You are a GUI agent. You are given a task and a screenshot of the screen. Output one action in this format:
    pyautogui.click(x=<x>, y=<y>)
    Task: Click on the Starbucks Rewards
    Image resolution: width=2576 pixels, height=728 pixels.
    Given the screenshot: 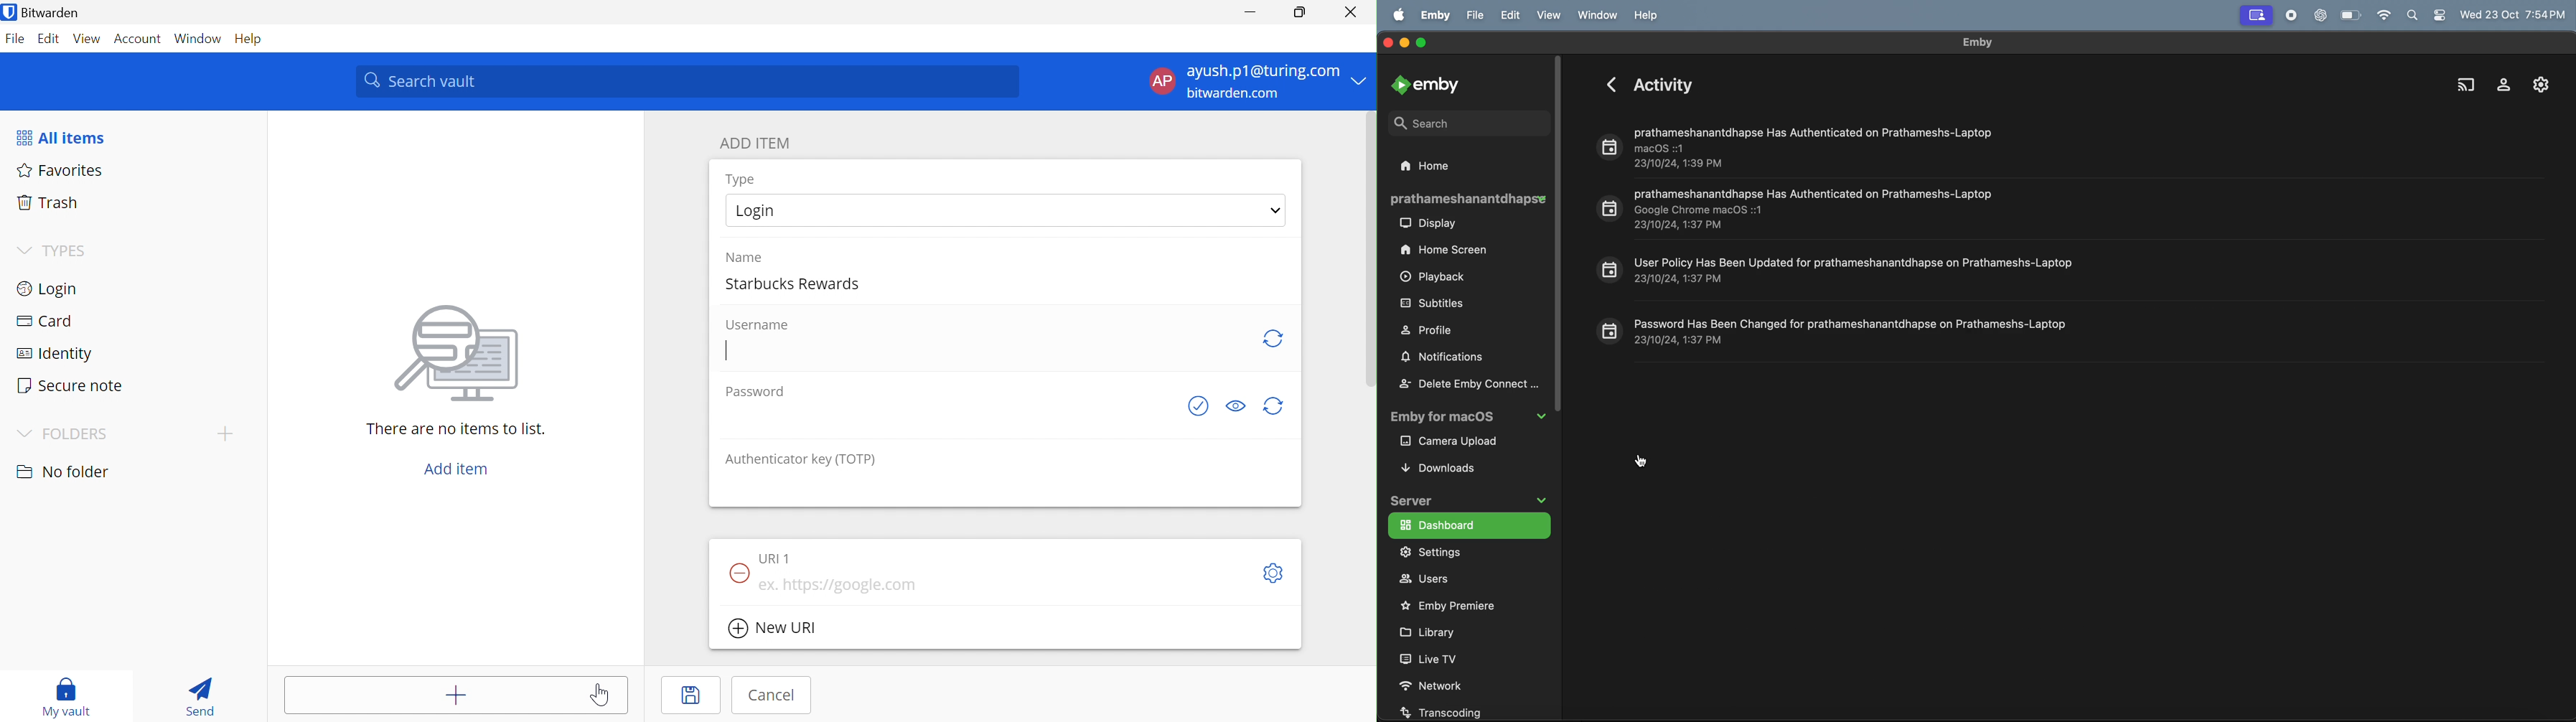 What is the action you would take?
    pyautogui.click(x=797, y=281)
    